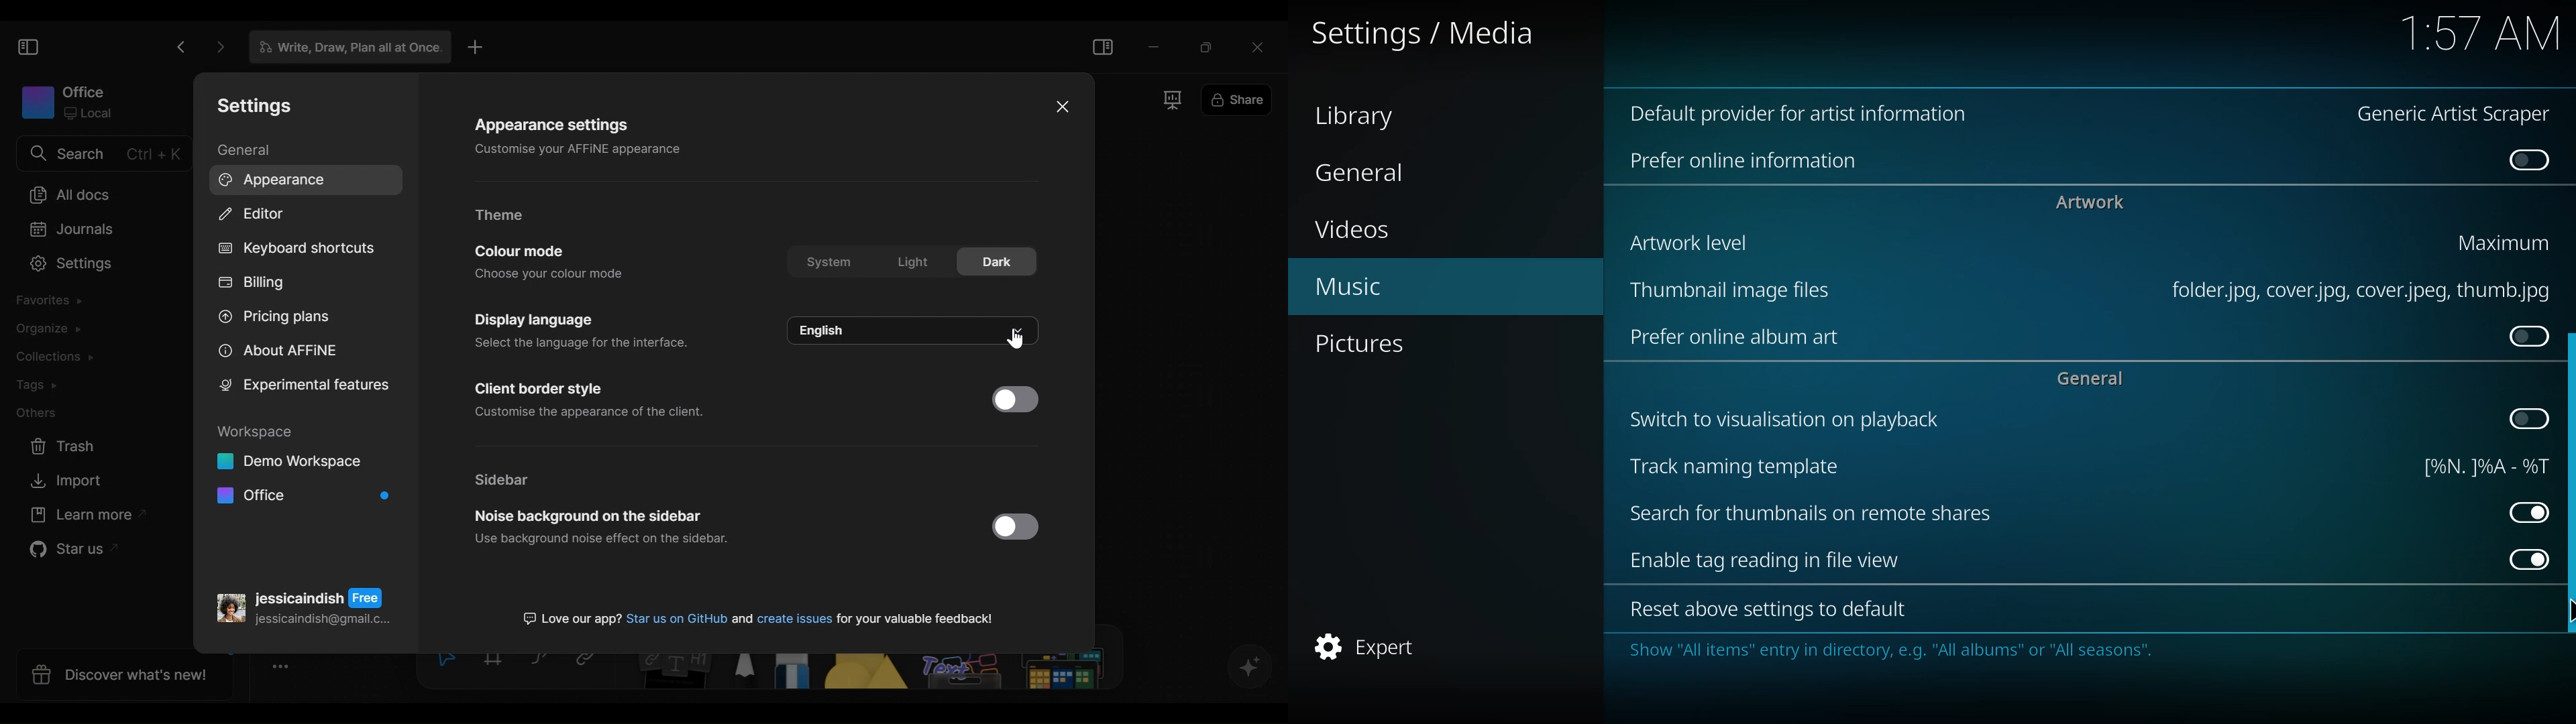 The width and height of the screenshot is (2576, 728). What do you see at coordinates (1430, 35) in the screenshot?
I see `settings media` at bounding box center [1430, 35].